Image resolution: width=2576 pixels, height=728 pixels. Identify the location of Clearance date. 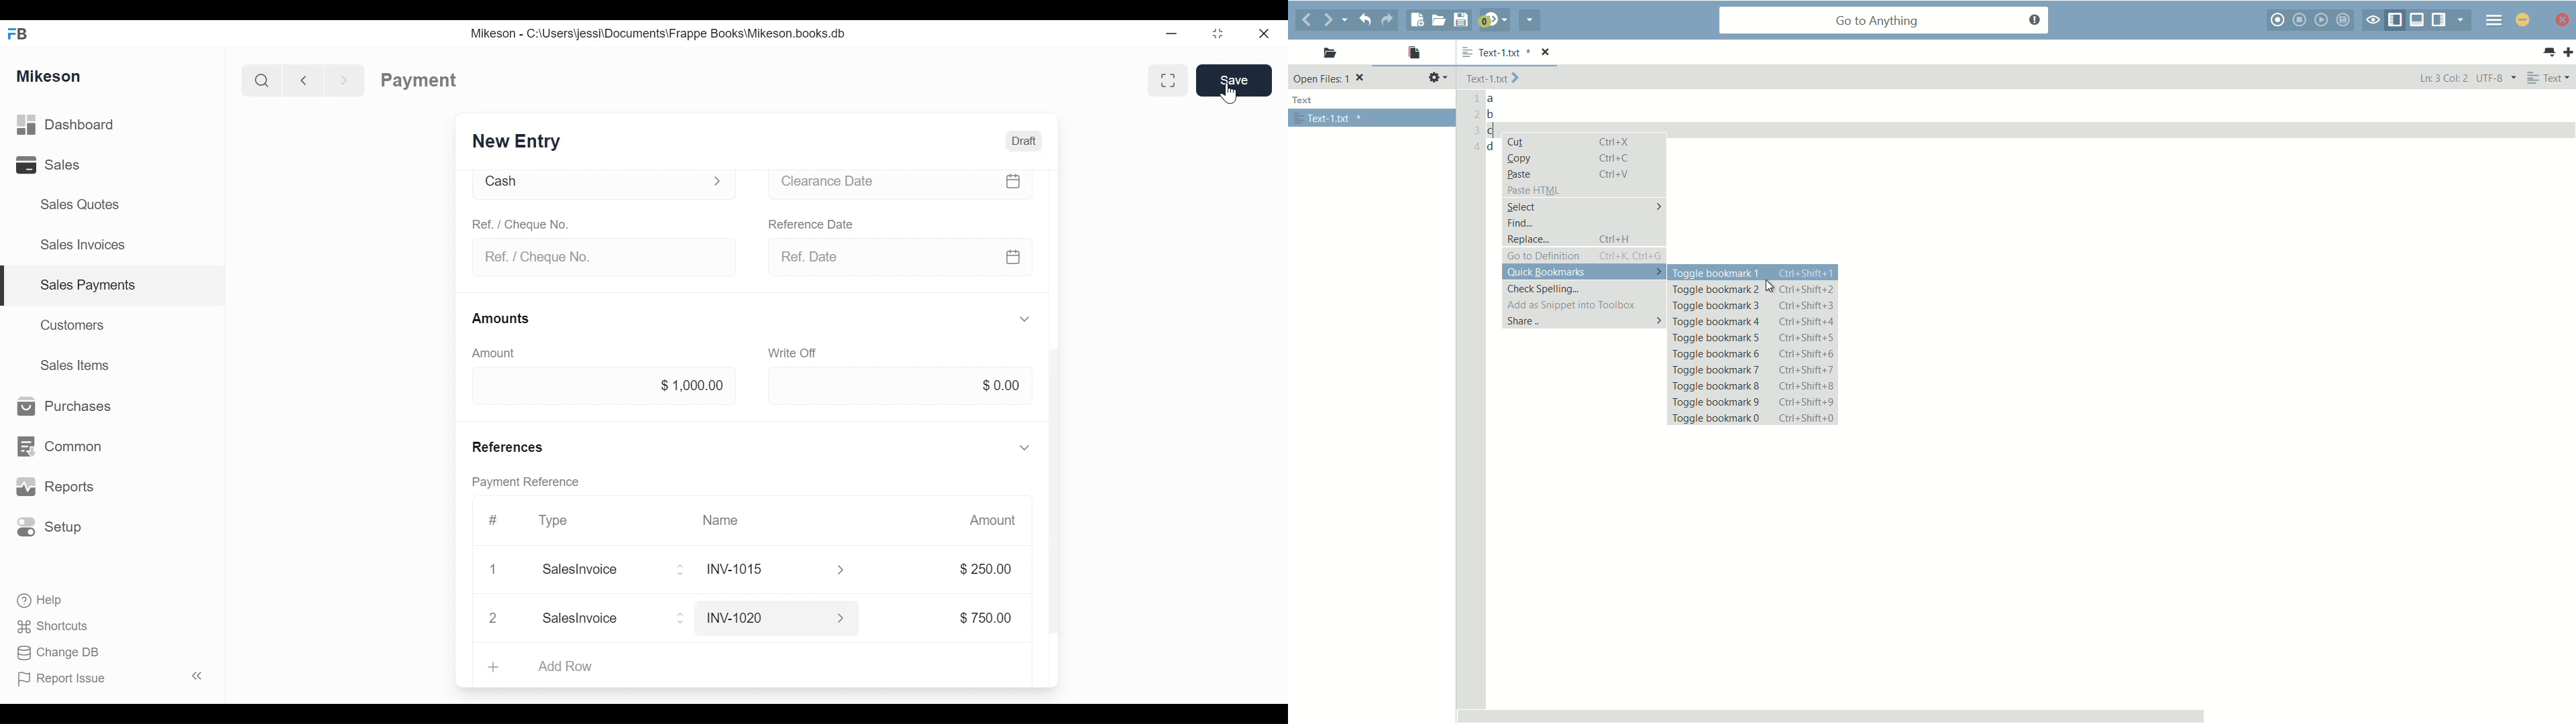
(898, 184).